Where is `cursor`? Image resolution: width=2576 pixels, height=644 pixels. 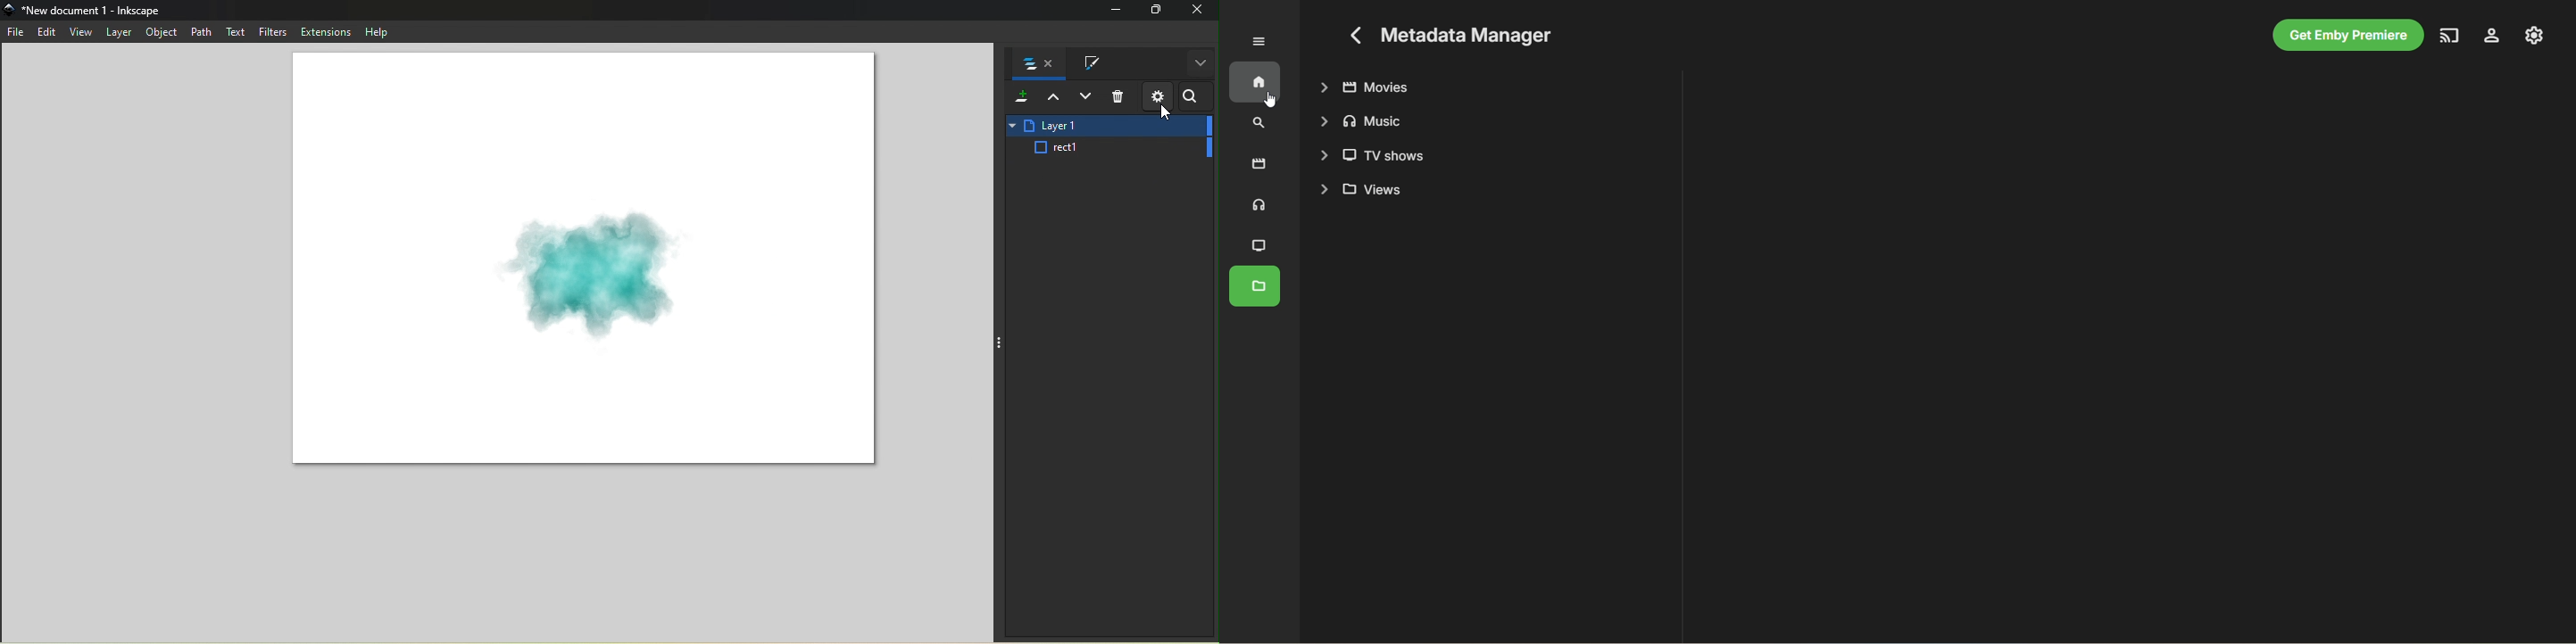 cursor is located at coordinates (1166, 115).